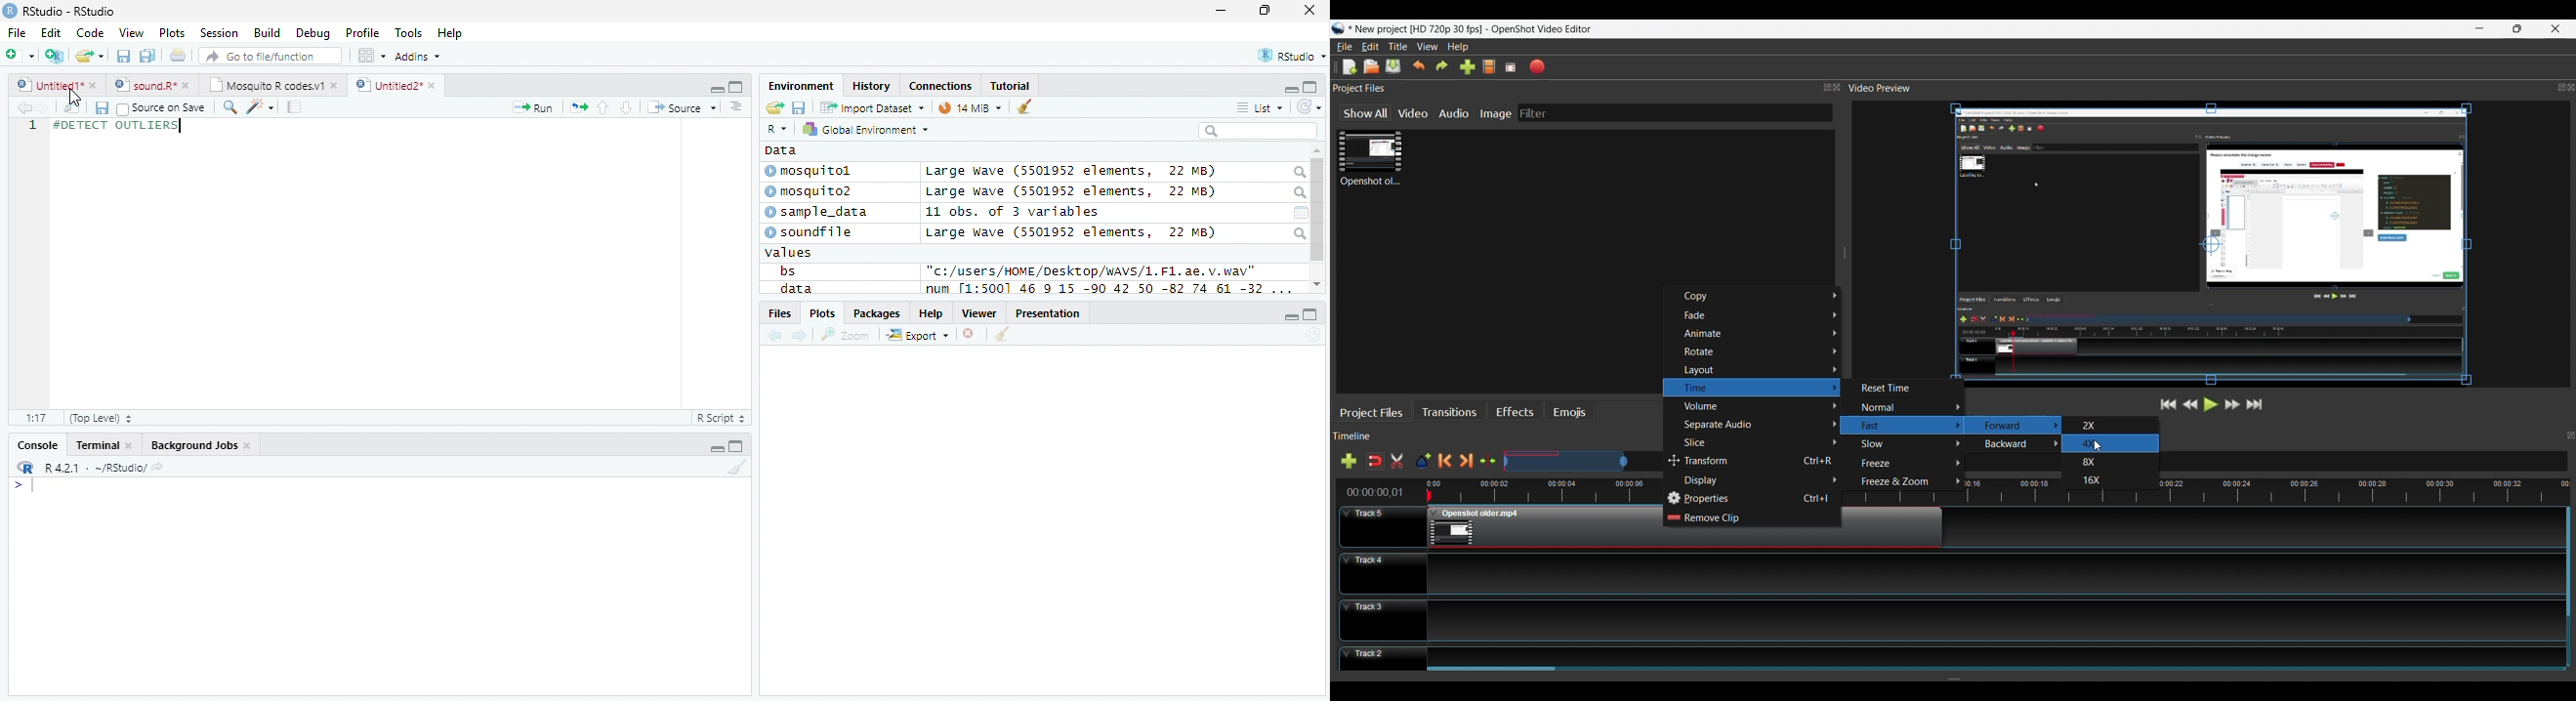 The height and width of the screenshot is (728, 2576). Describe the element at coordinates (72, 108) in the screenshot. I see `Show in new window` at that location.